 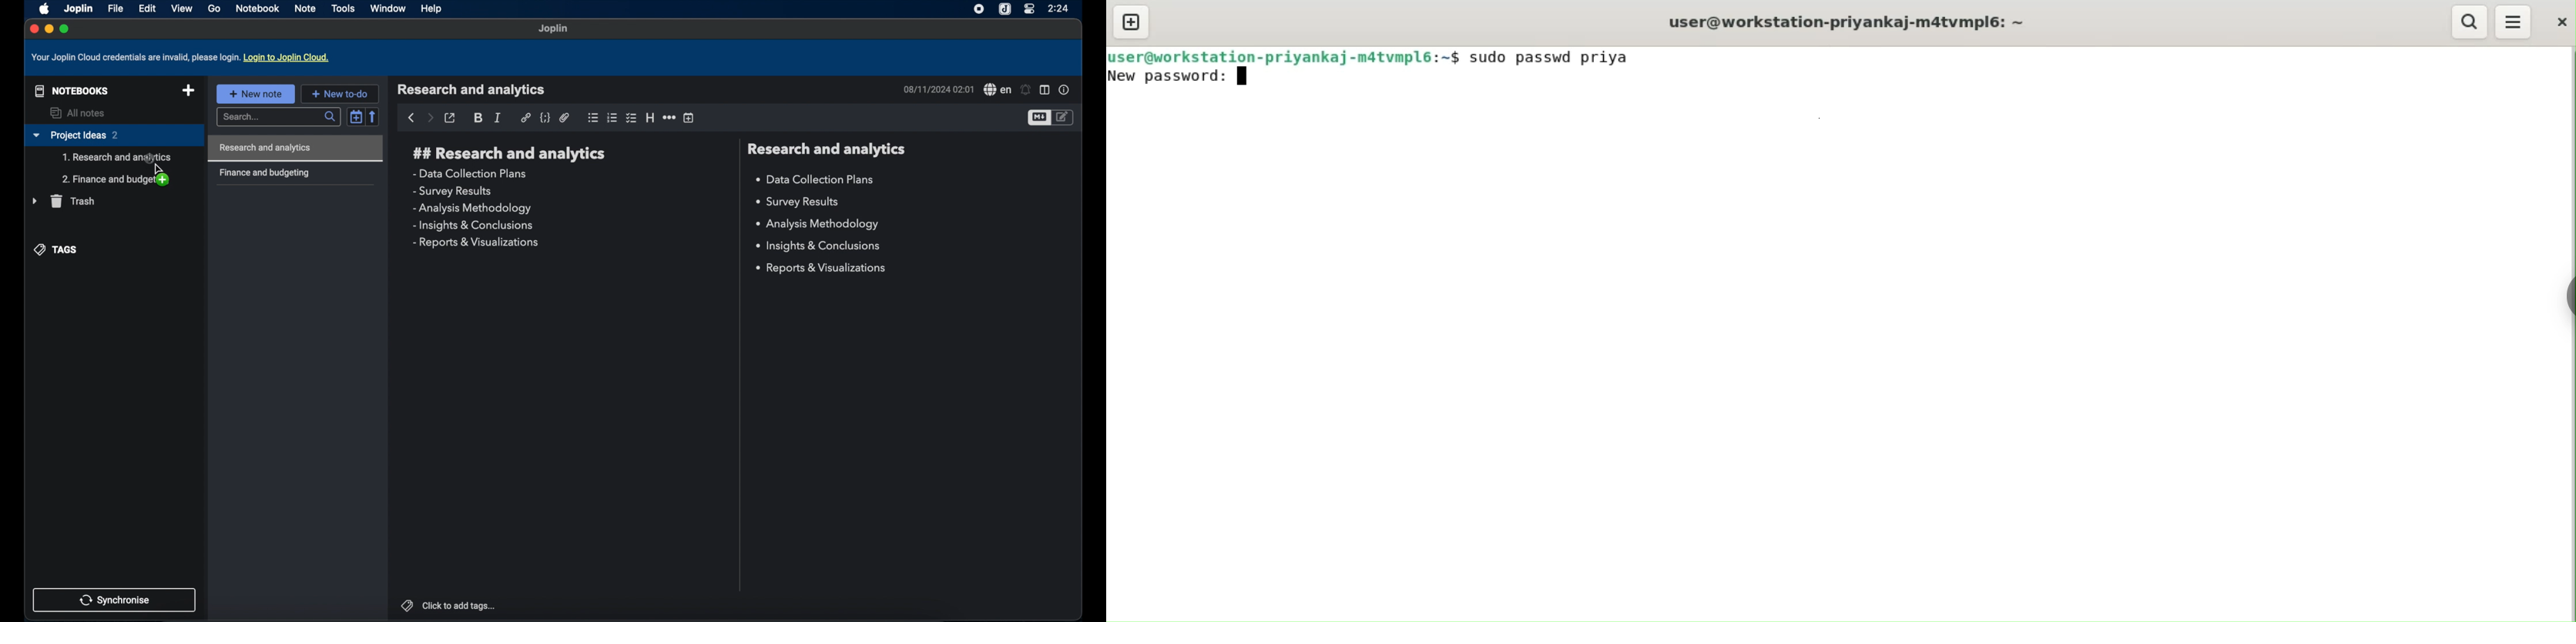 I want to click on reports and visualizations, so click(x=475, y=243).